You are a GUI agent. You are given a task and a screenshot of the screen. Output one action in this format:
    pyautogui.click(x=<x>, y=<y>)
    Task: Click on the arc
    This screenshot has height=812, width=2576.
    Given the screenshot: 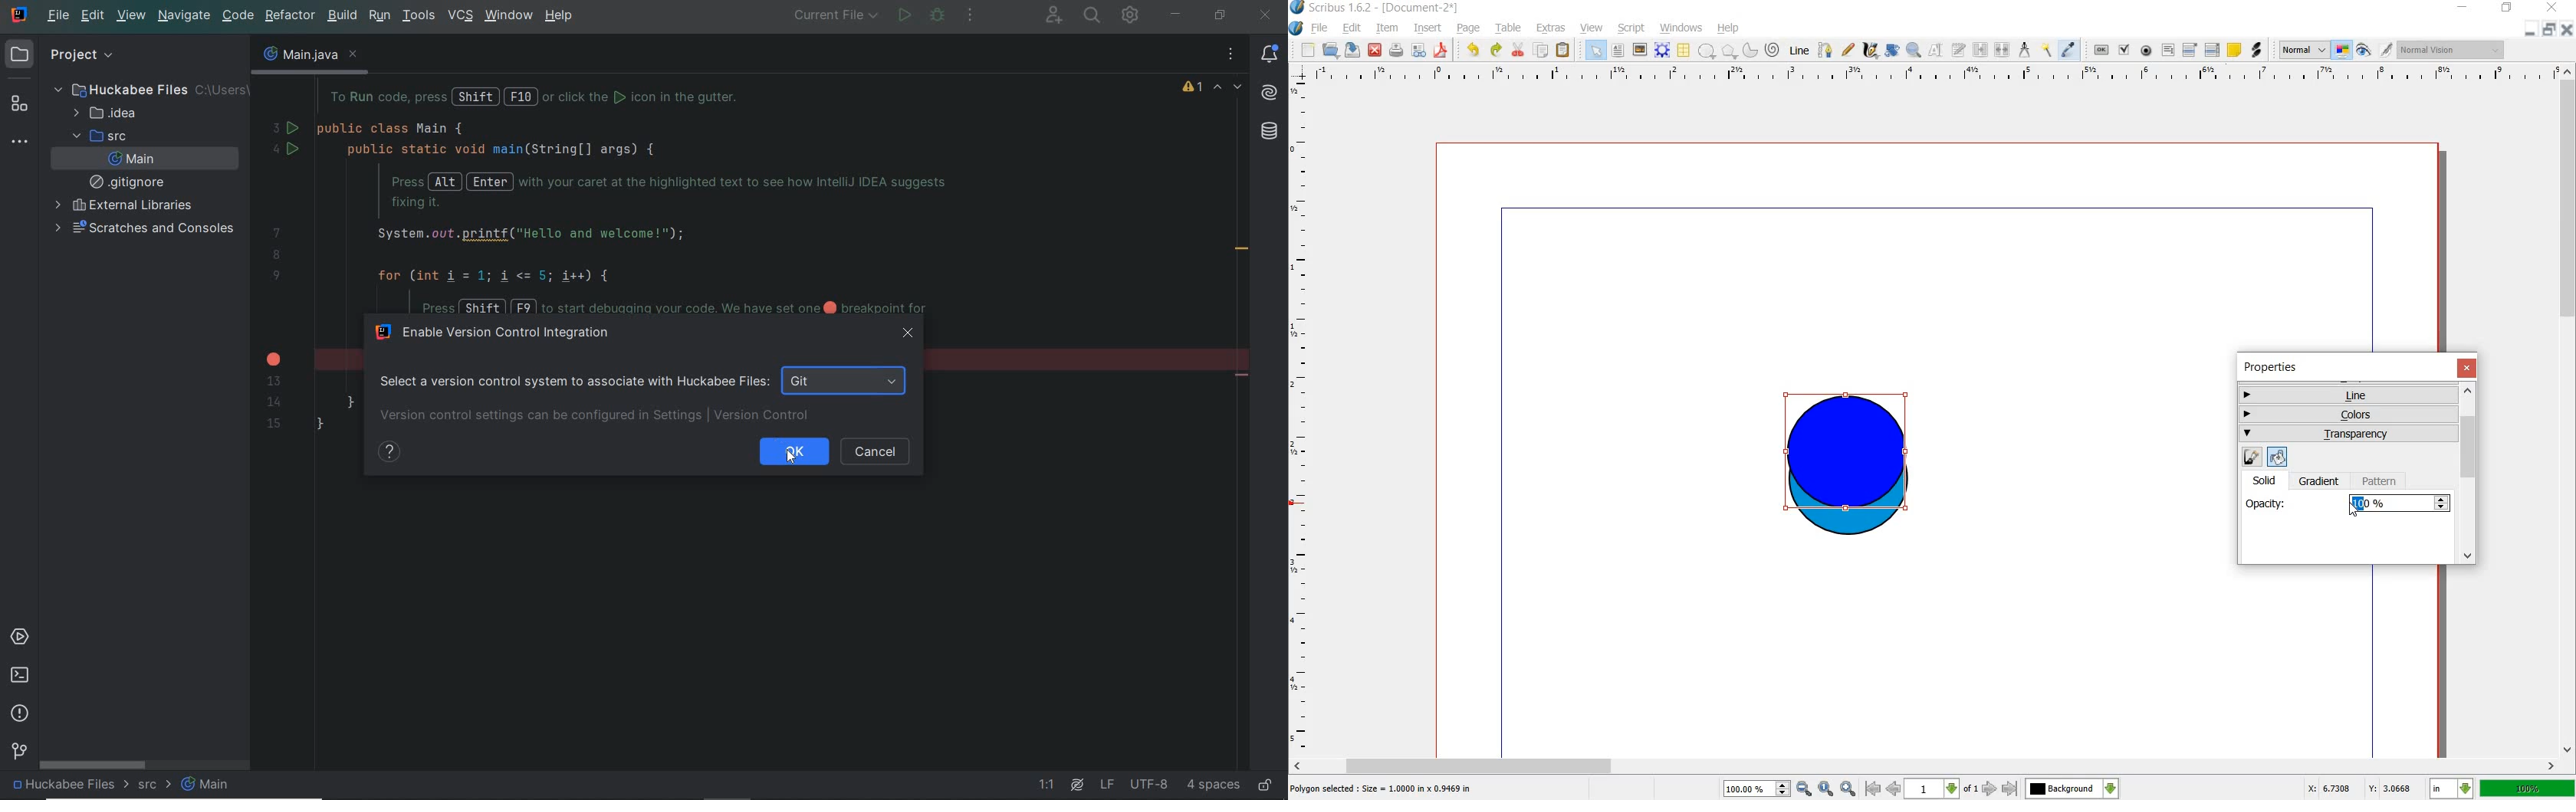 What is the action you would take?
    pyautogui.click(x=1750, y=52)
    